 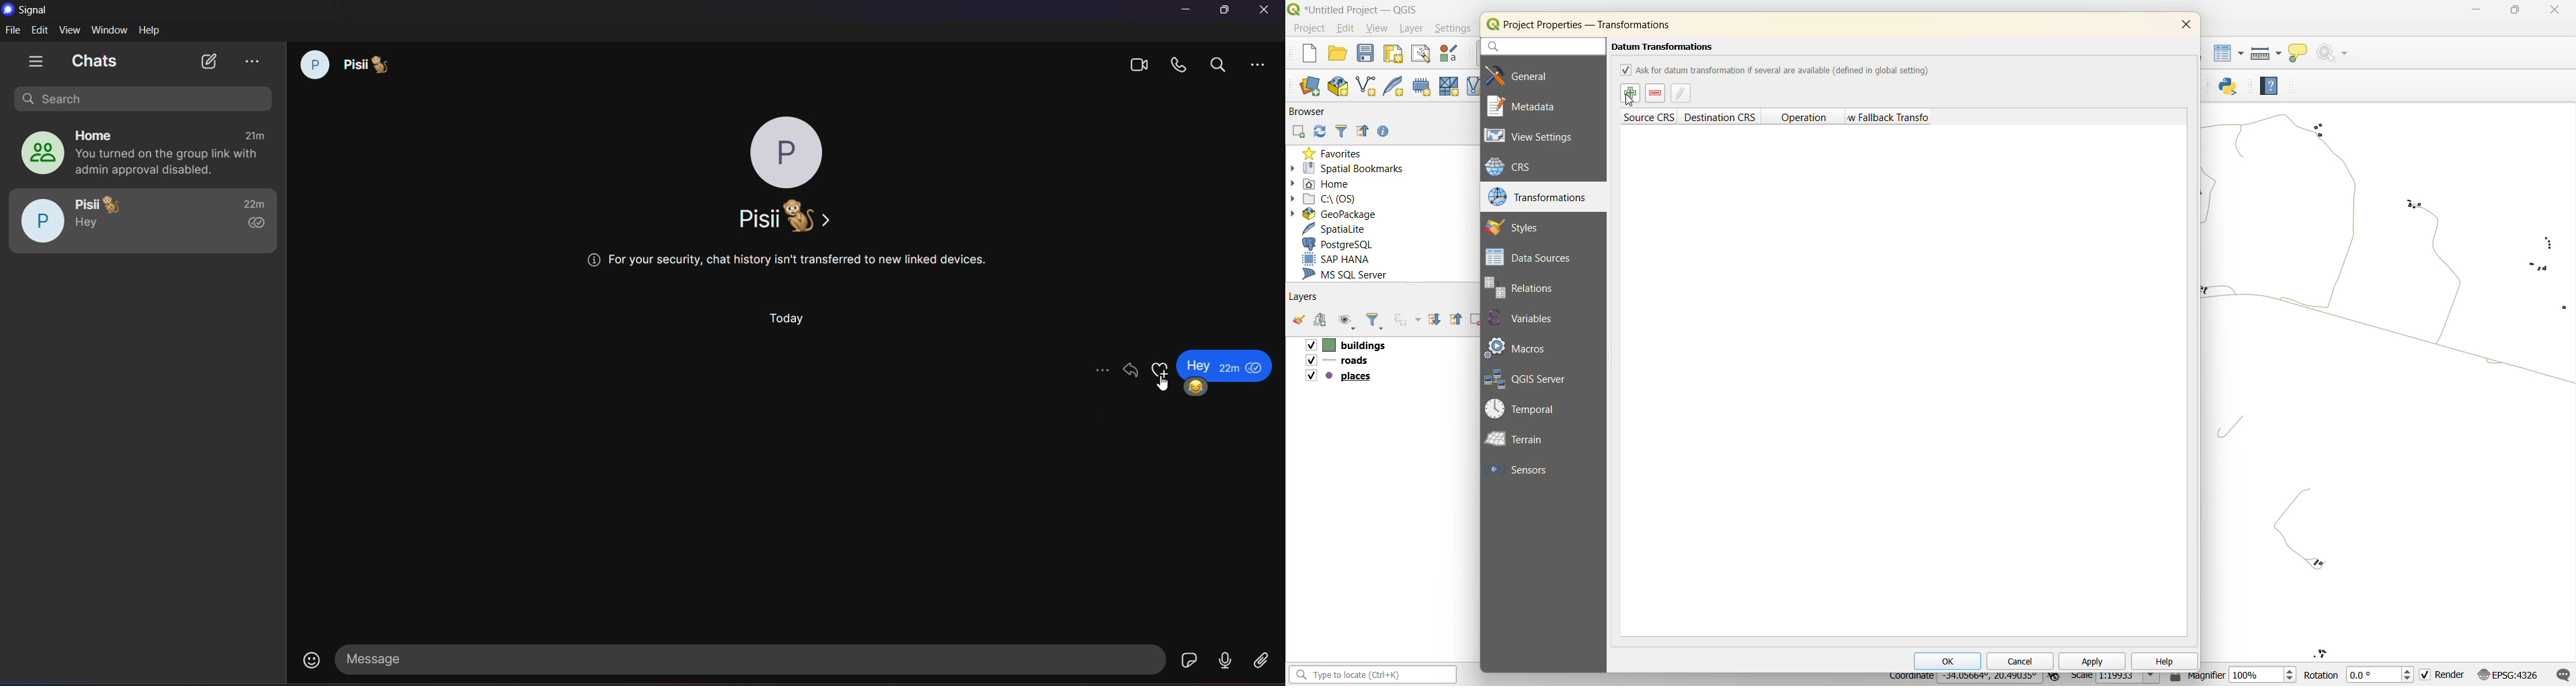 What do you see at coordinates (1349, 167) in the screenshot?
I see `spatial bookmarks` at bounding box center [1349, 167].